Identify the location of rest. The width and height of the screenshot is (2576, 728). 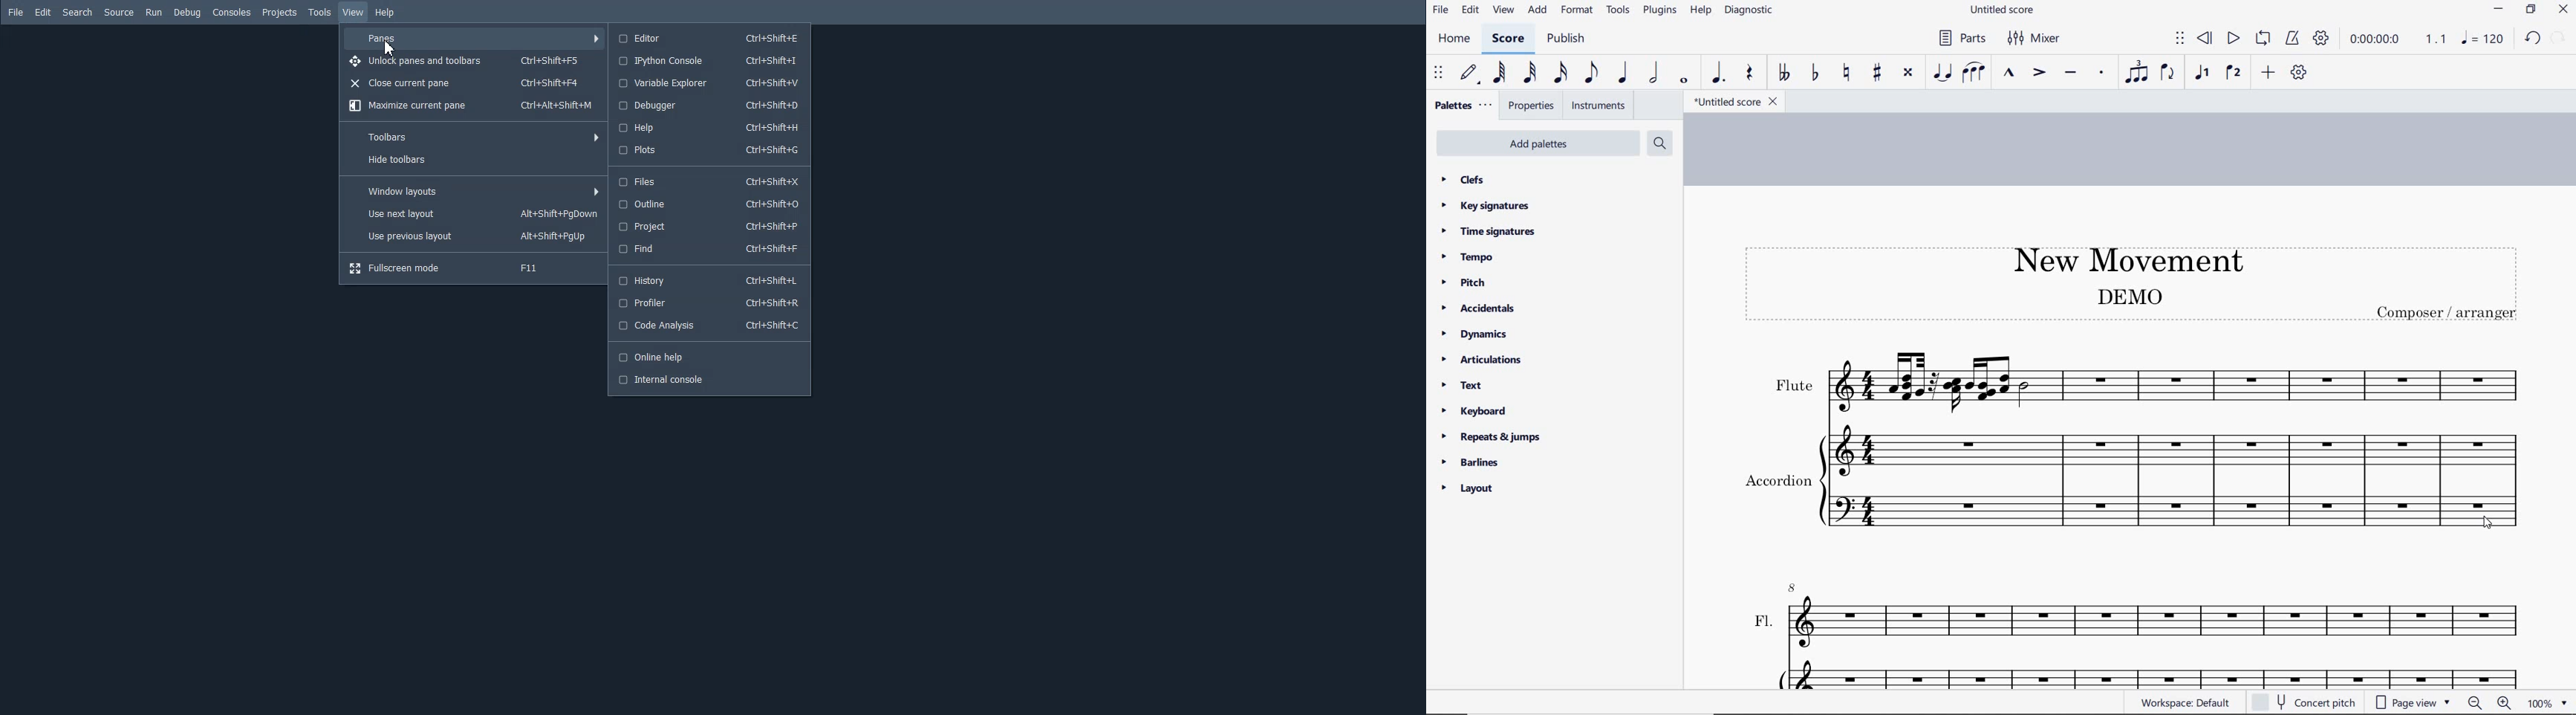
(1750, 74).